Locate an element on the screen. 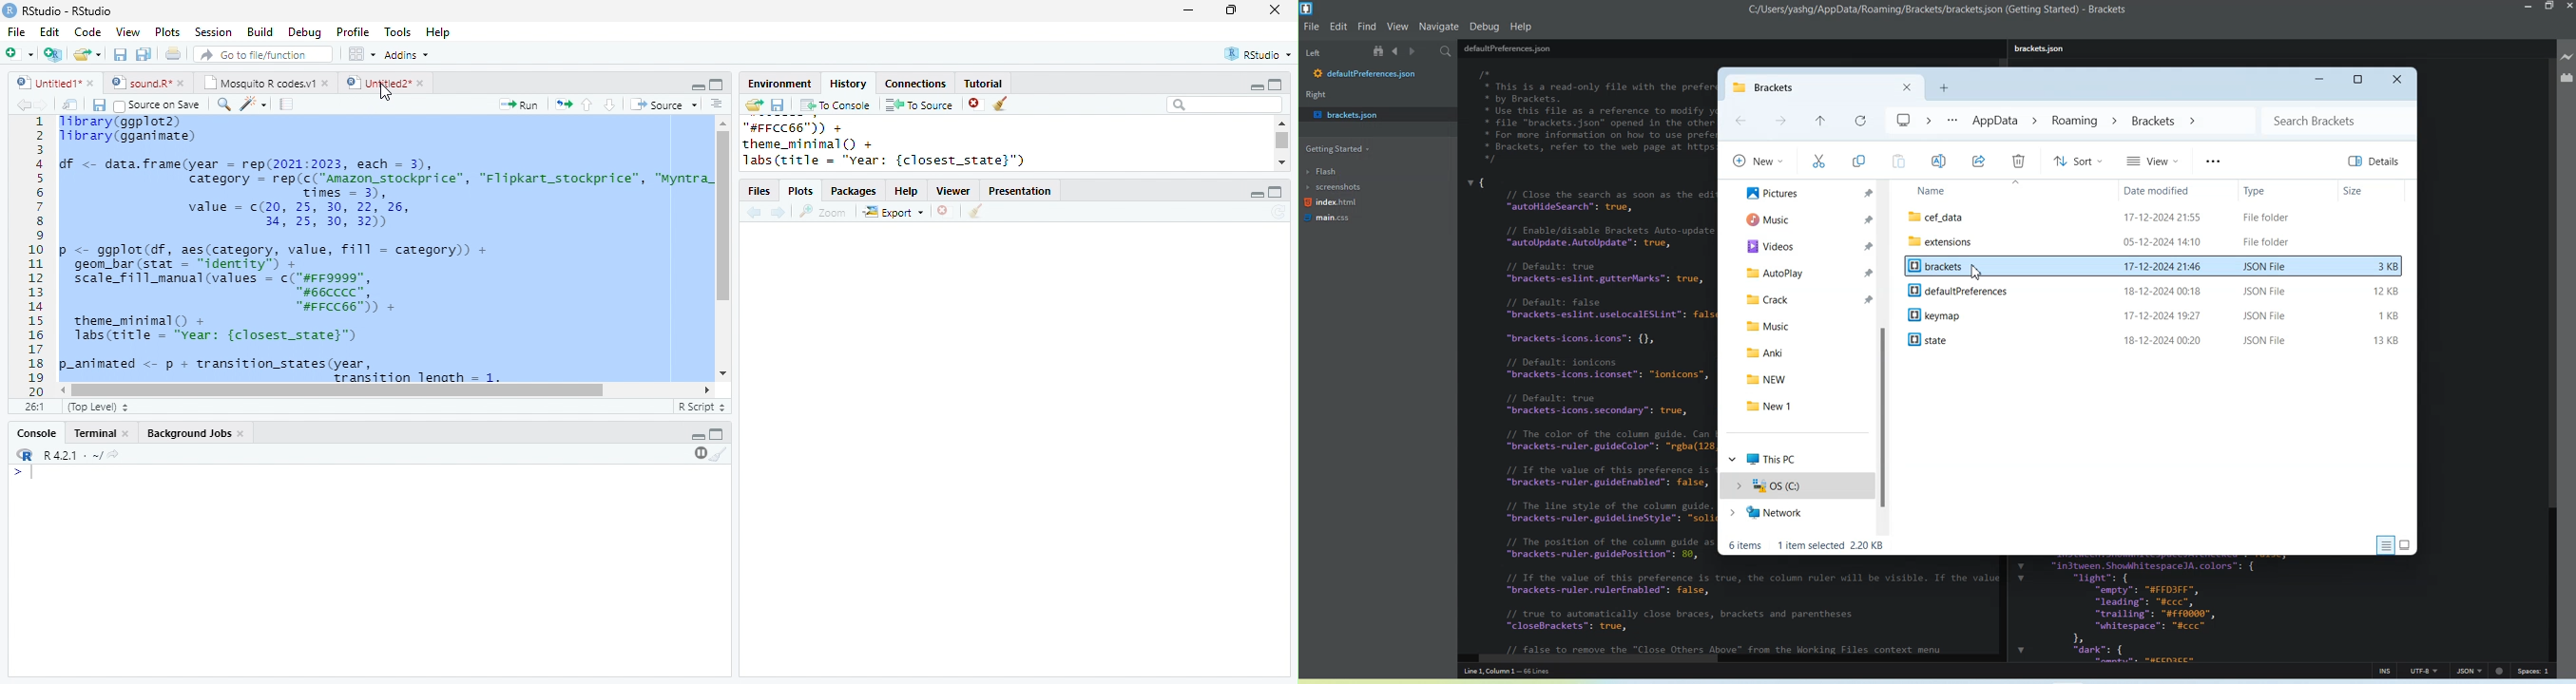 The image size is (2576, 700). clear is located at coordinates (719, 454).